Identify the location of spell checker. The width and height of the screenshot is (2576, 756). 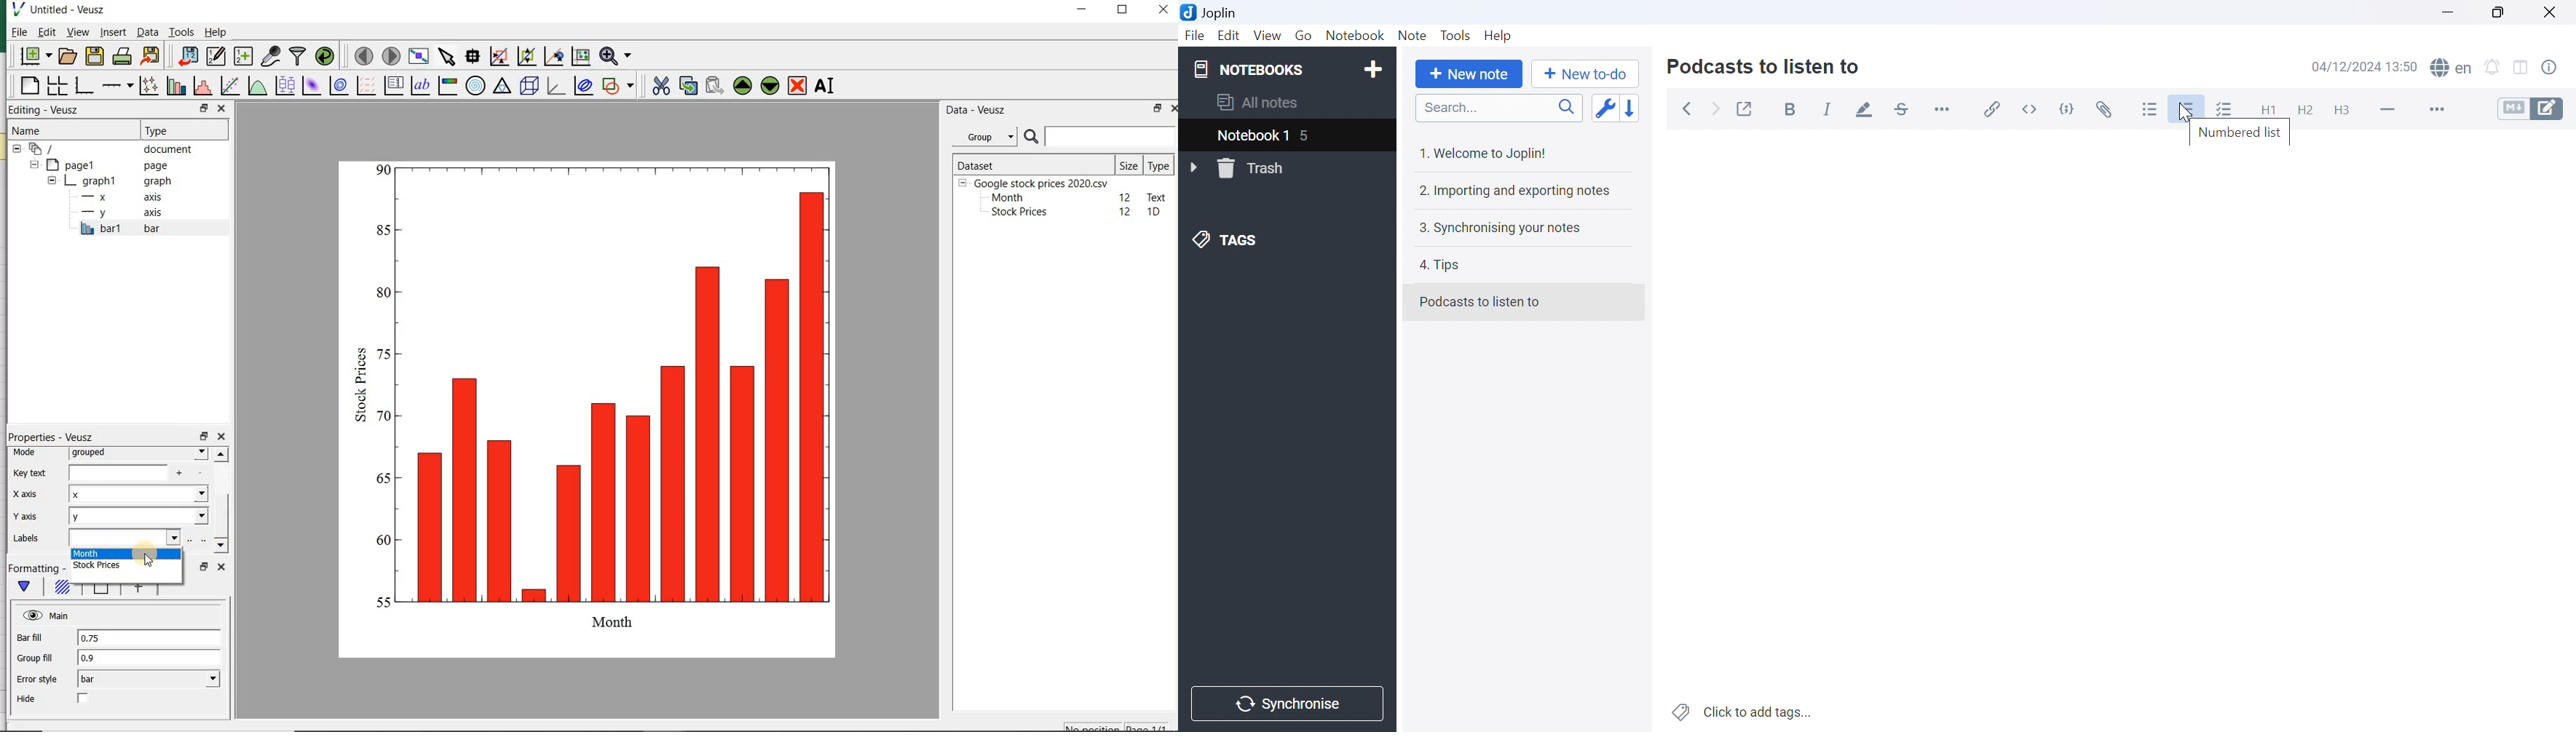
(2455, 68).